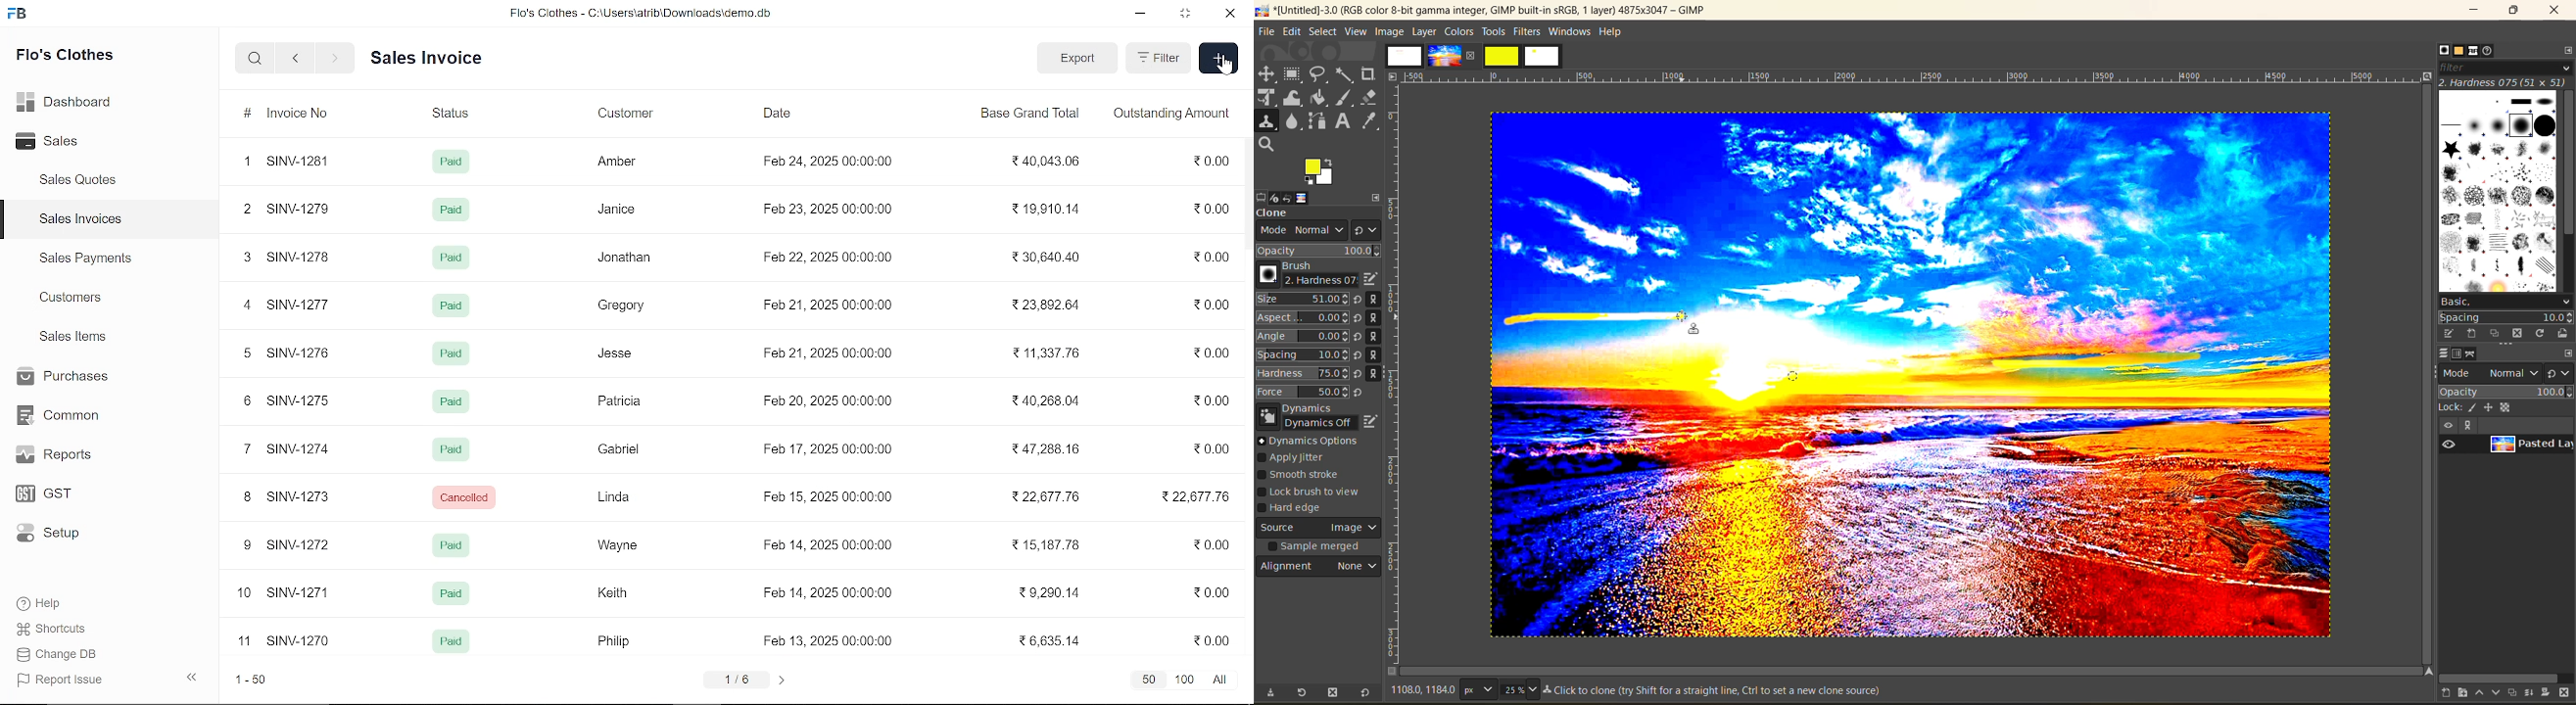 The height and width of the screenshot is (728, 2576). What do you see at coordinates (1228, 14) in the screenshot?
I see `close` at bounding box center [1228, 14].